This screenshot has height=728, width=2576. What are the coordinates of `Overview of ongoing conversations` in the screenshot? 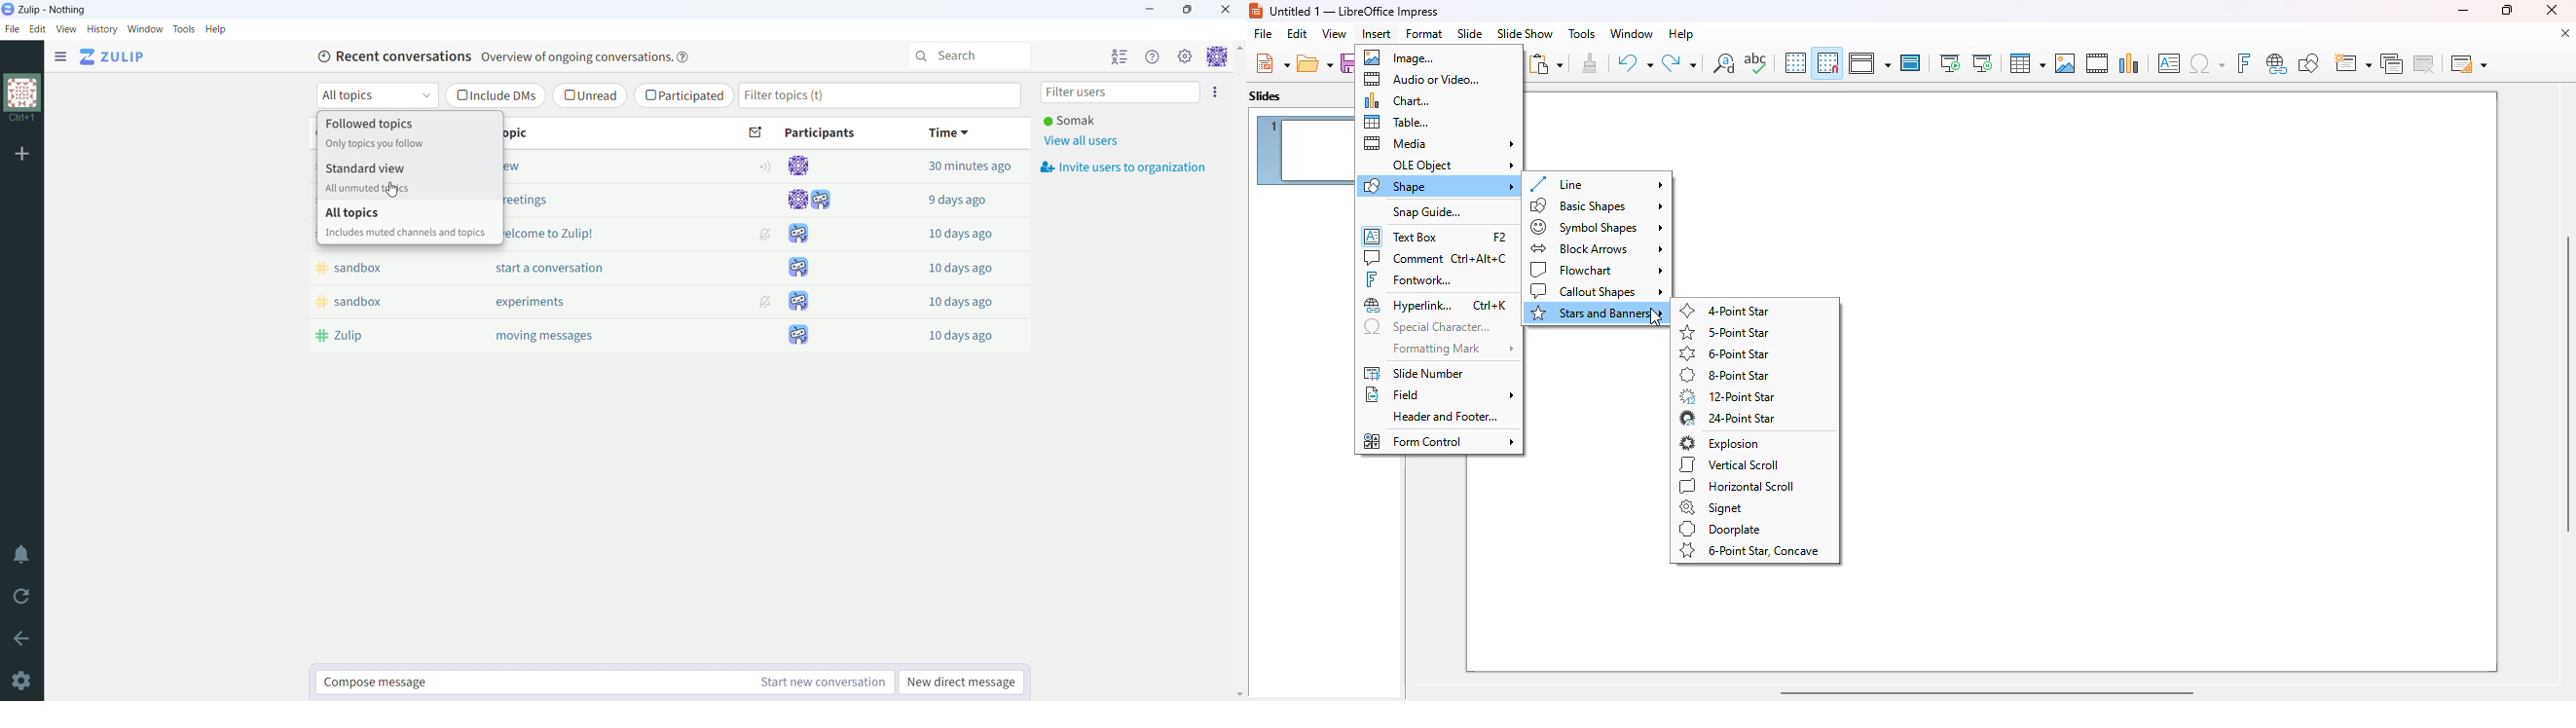 It's located at (574, 58).